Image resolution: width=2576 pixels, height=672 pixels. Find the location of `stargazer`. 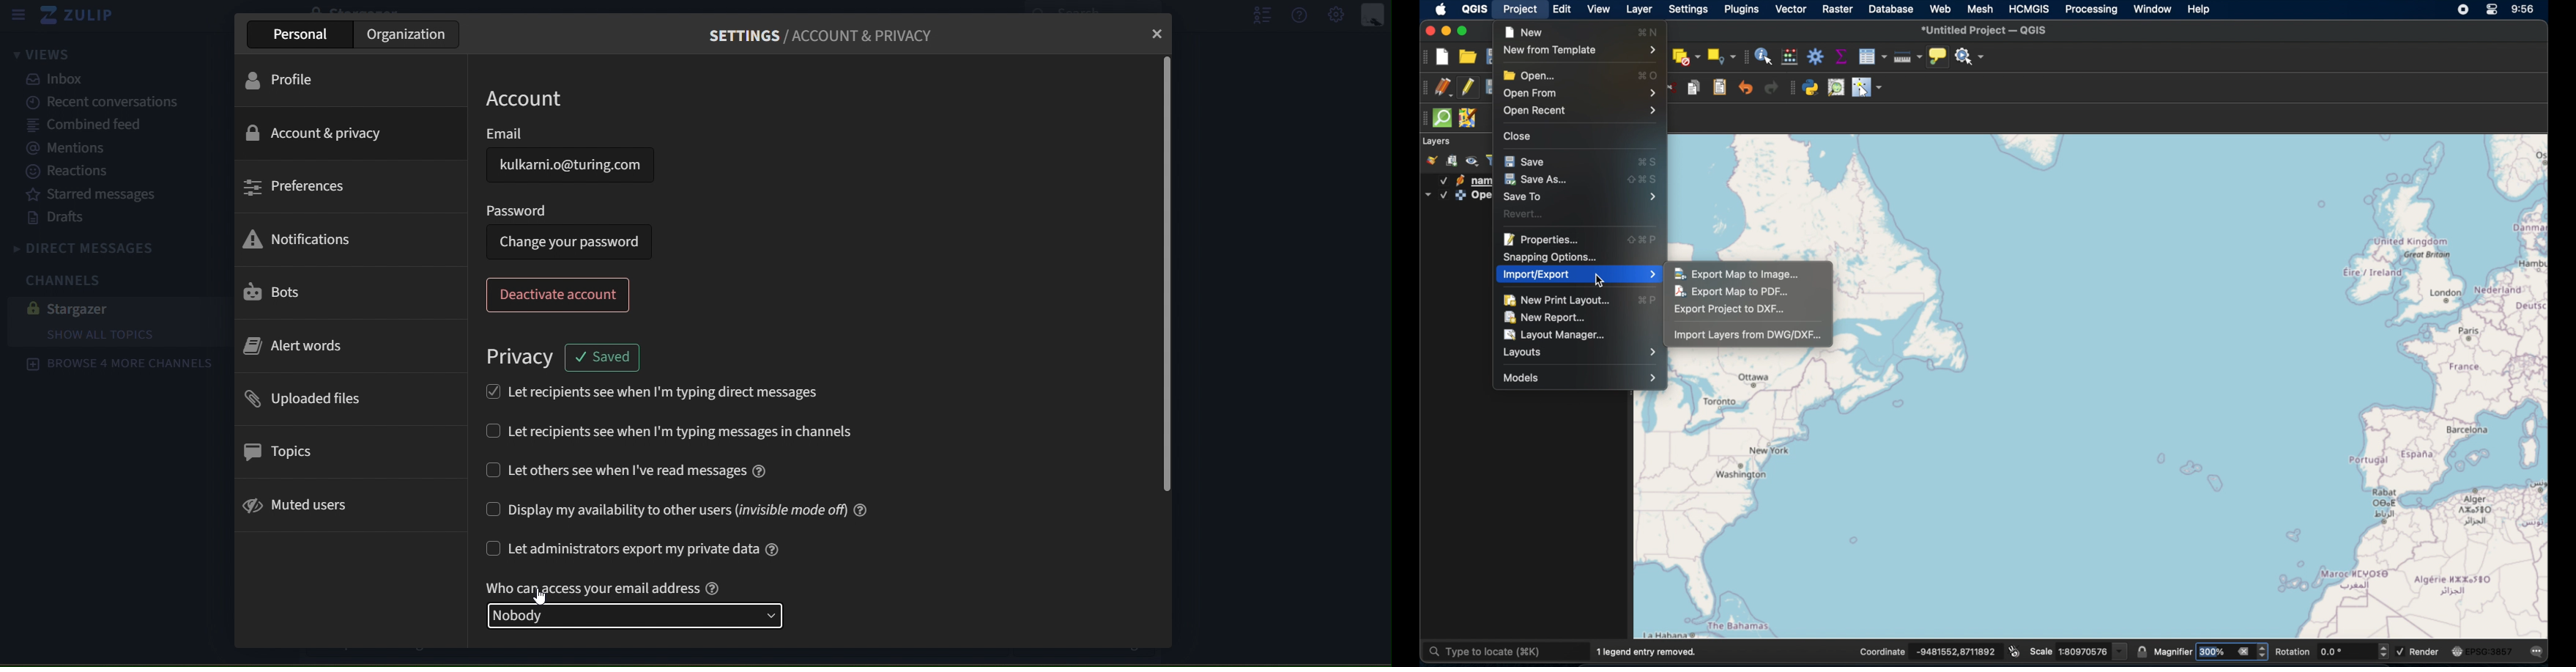

stargazer is located at coordinates (76, 308).